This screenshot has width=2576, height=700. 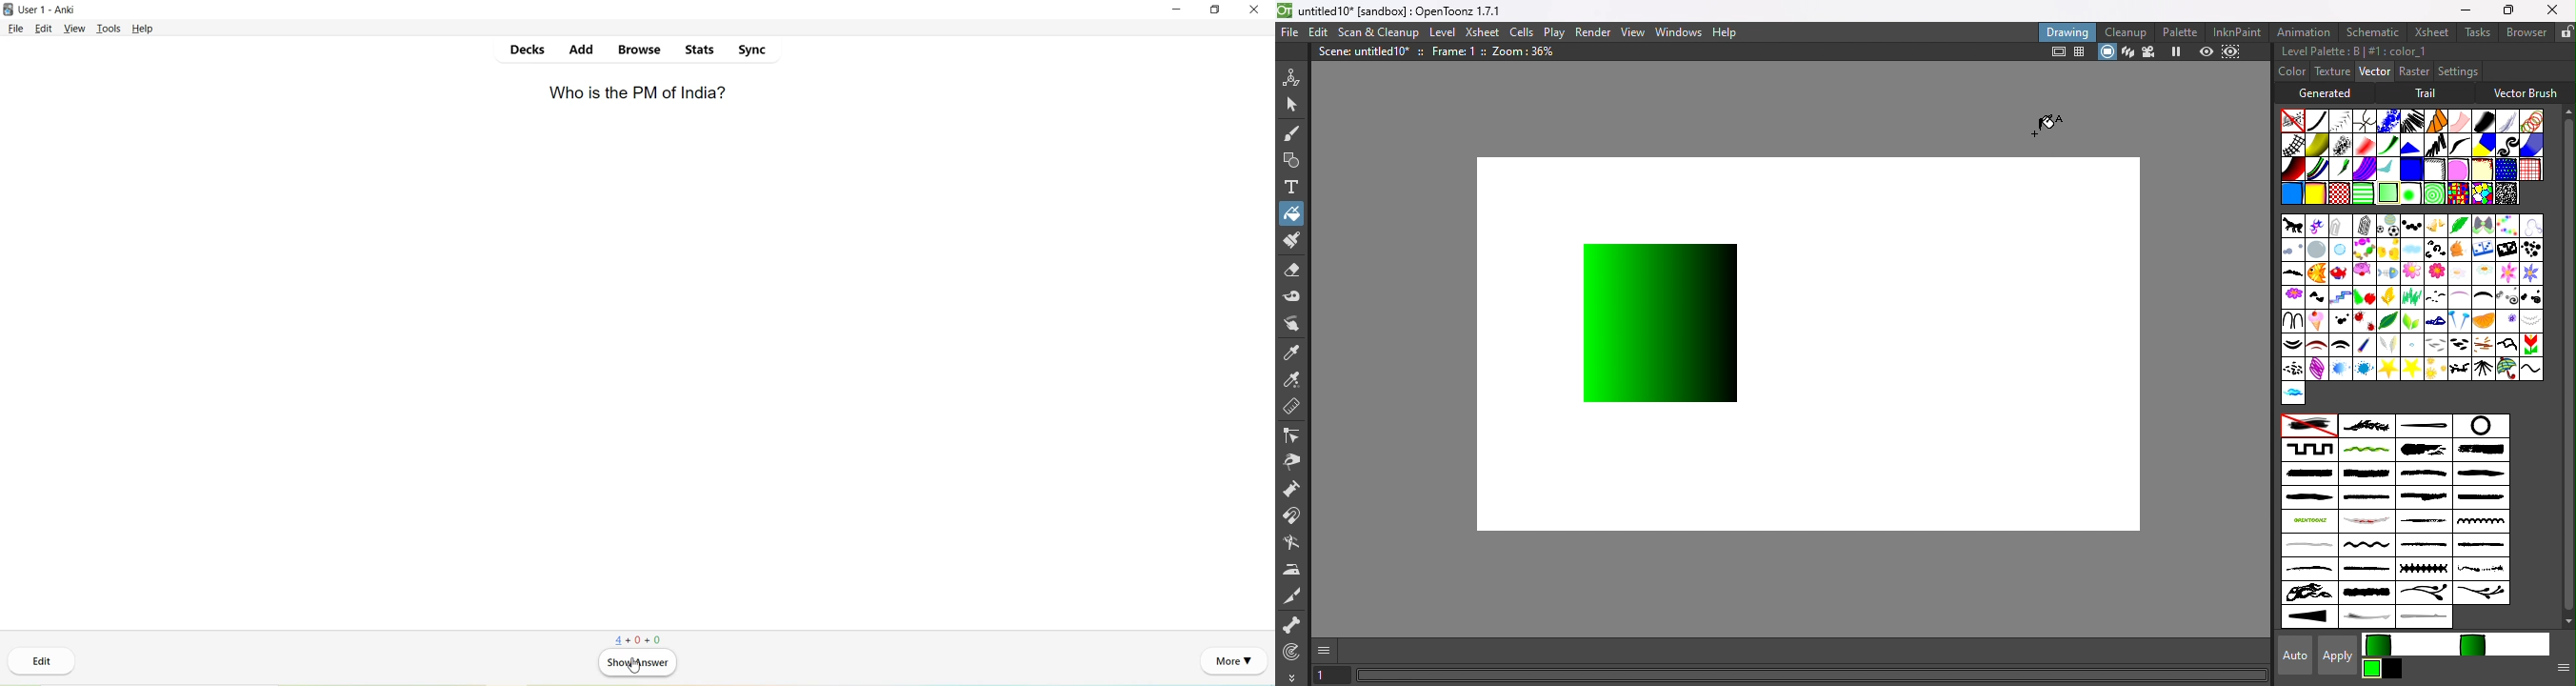 I want to click on Bubbles, so click(x=2530, y=121).